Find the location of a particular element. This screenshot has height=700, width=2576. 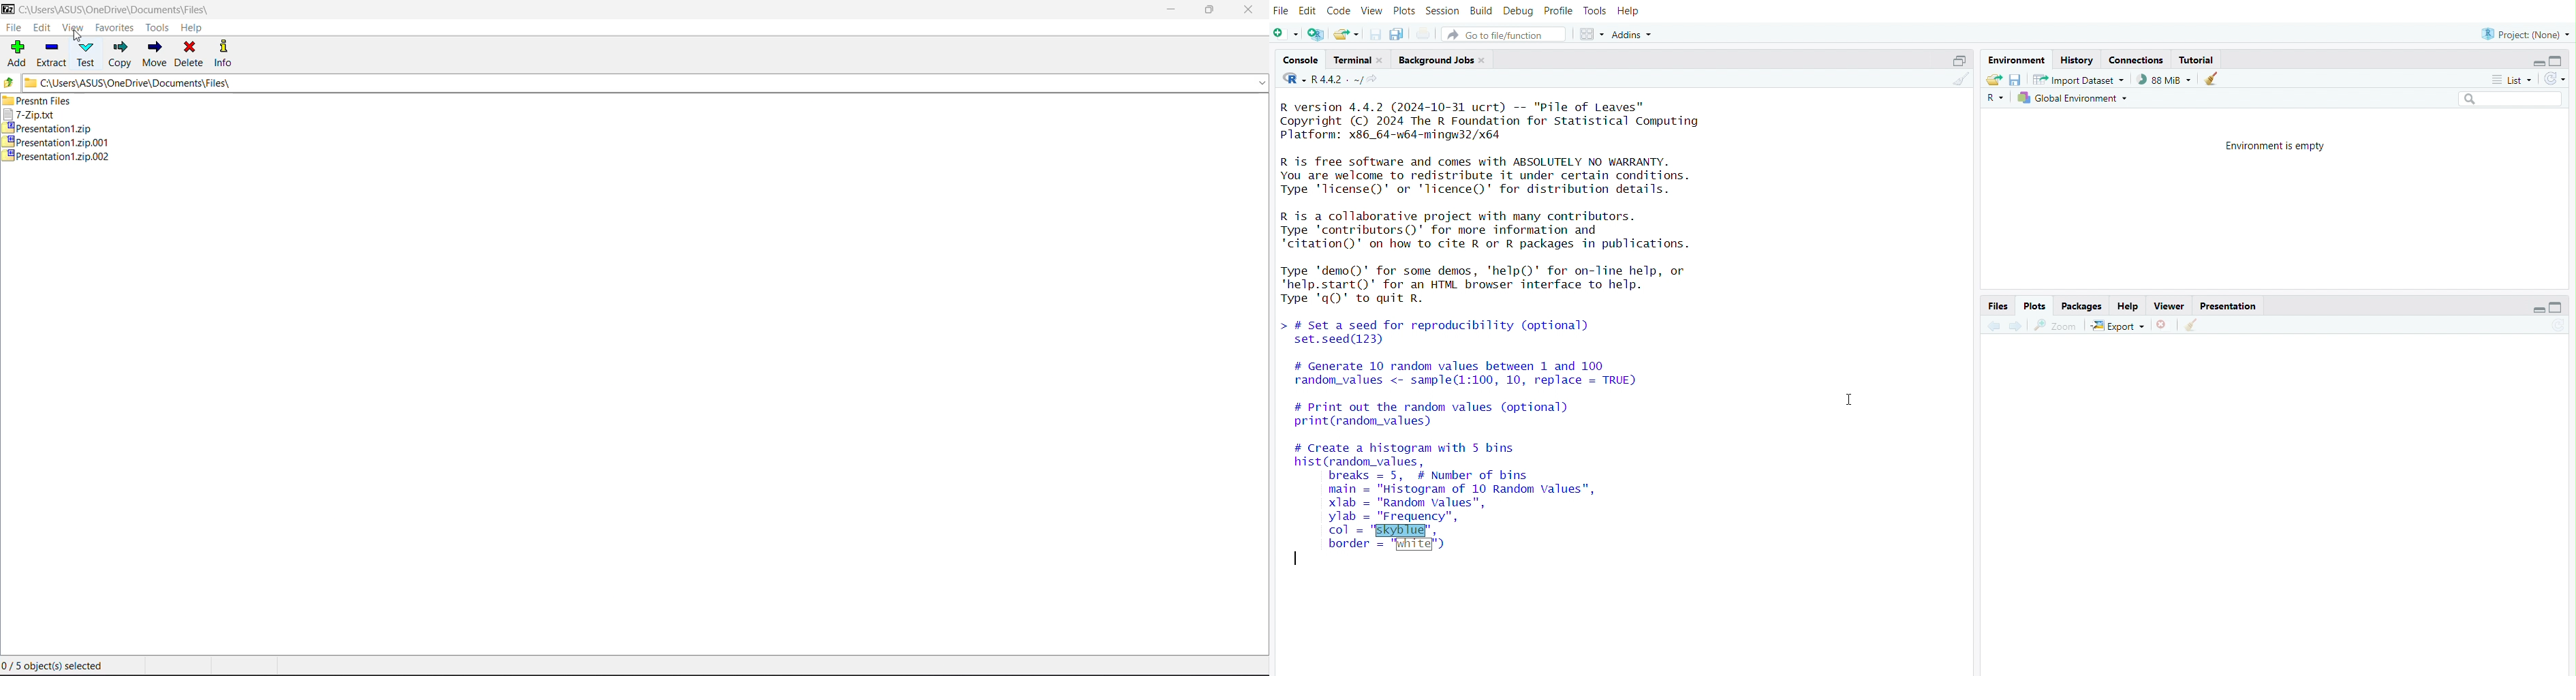

view the current working diirectory is located at coordinates (1376, 80).